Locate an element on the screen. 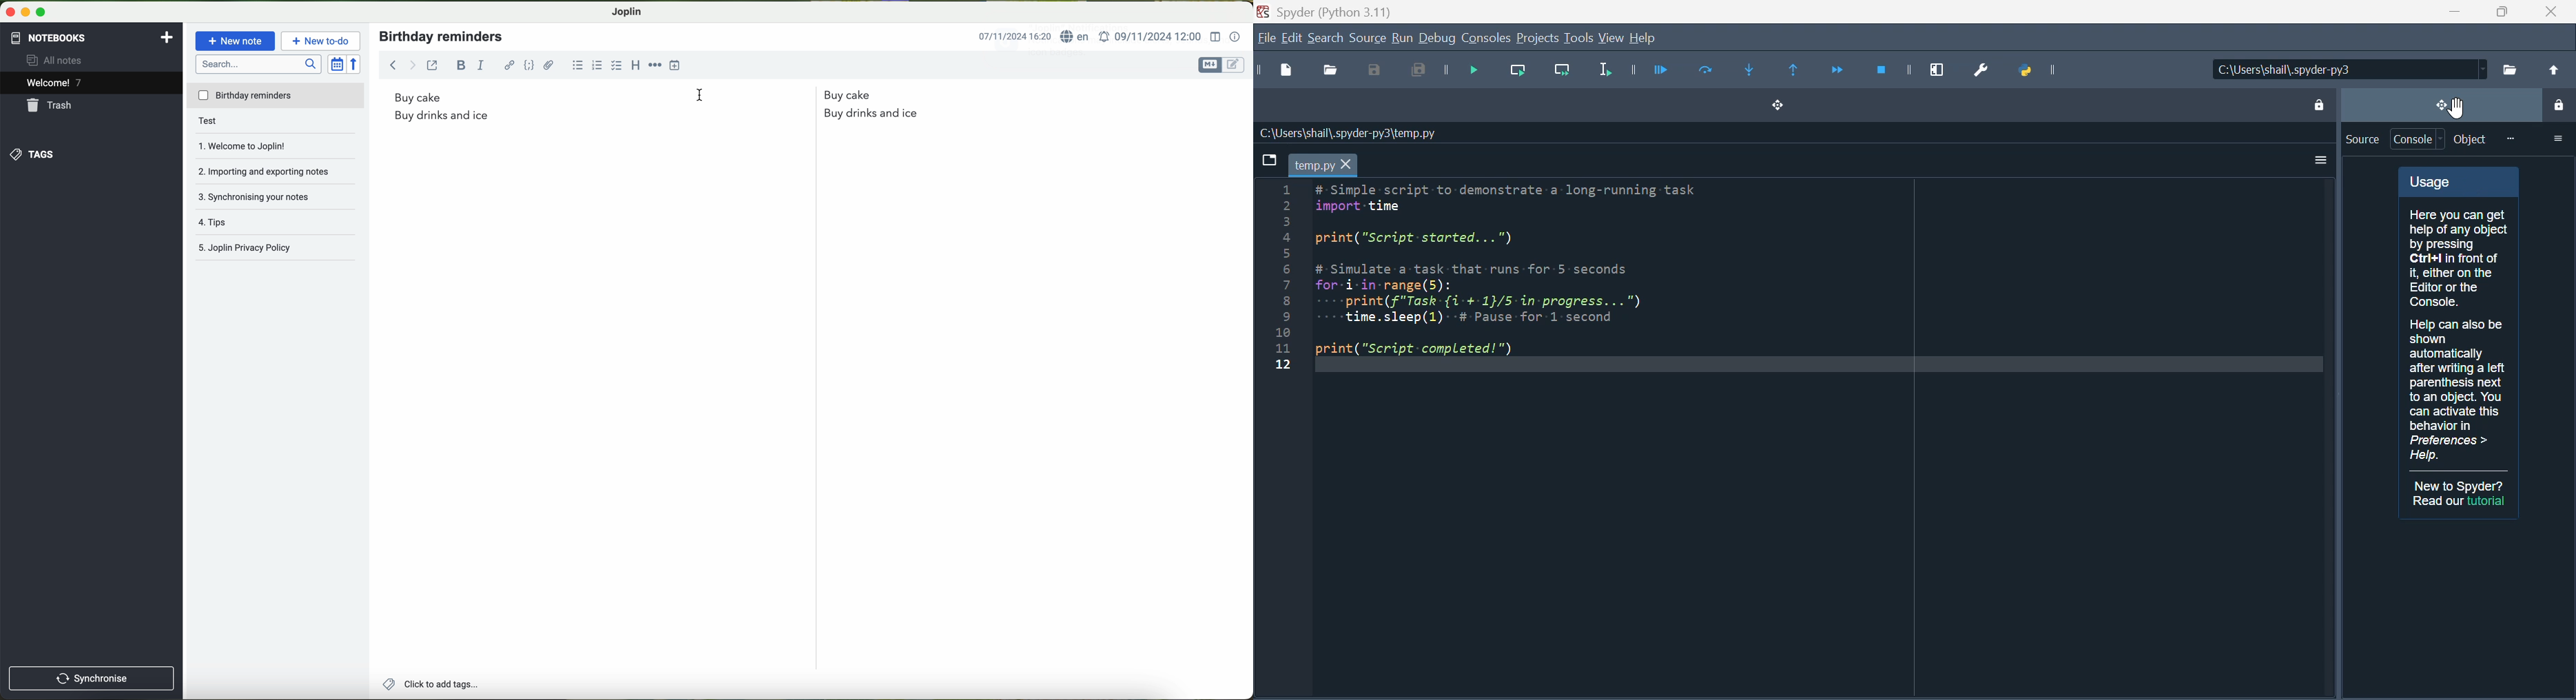 Image resolution: width=2576 pixels, height=700 pixels. toggle sort order field is located at coordinates (337, 63).